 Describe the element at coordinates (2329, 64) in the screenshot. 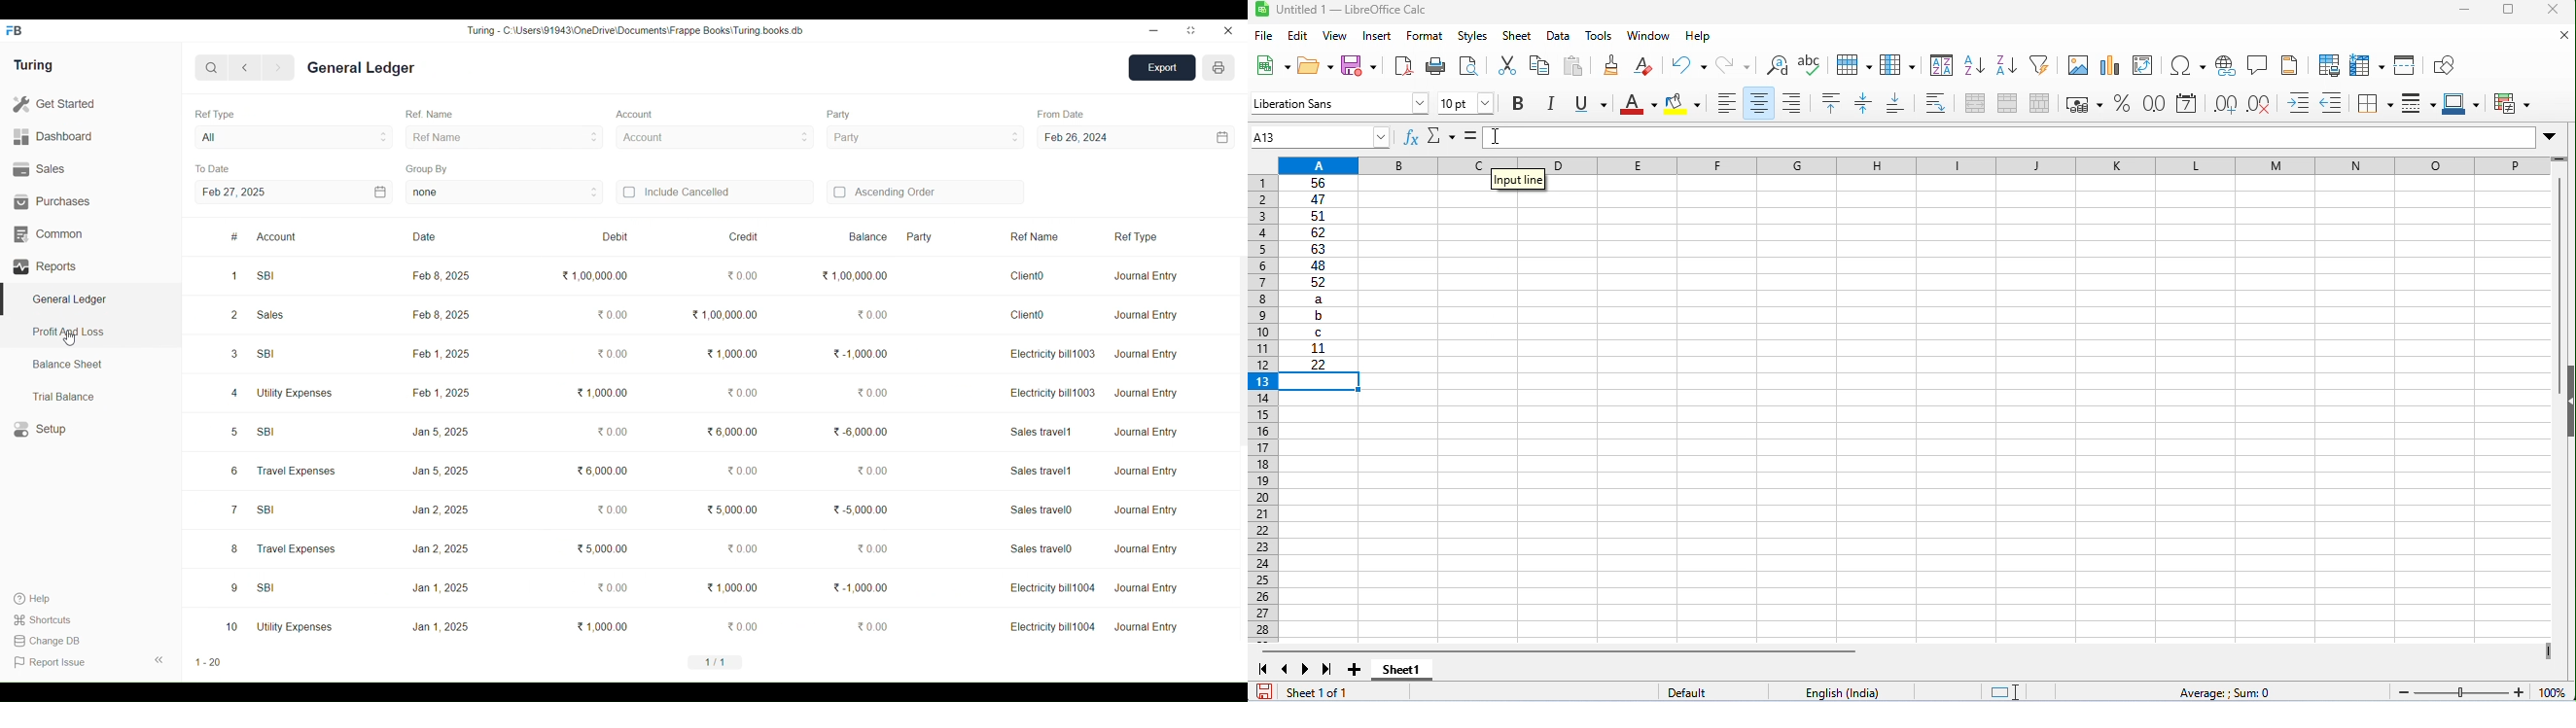

I see `define print area` at that location.